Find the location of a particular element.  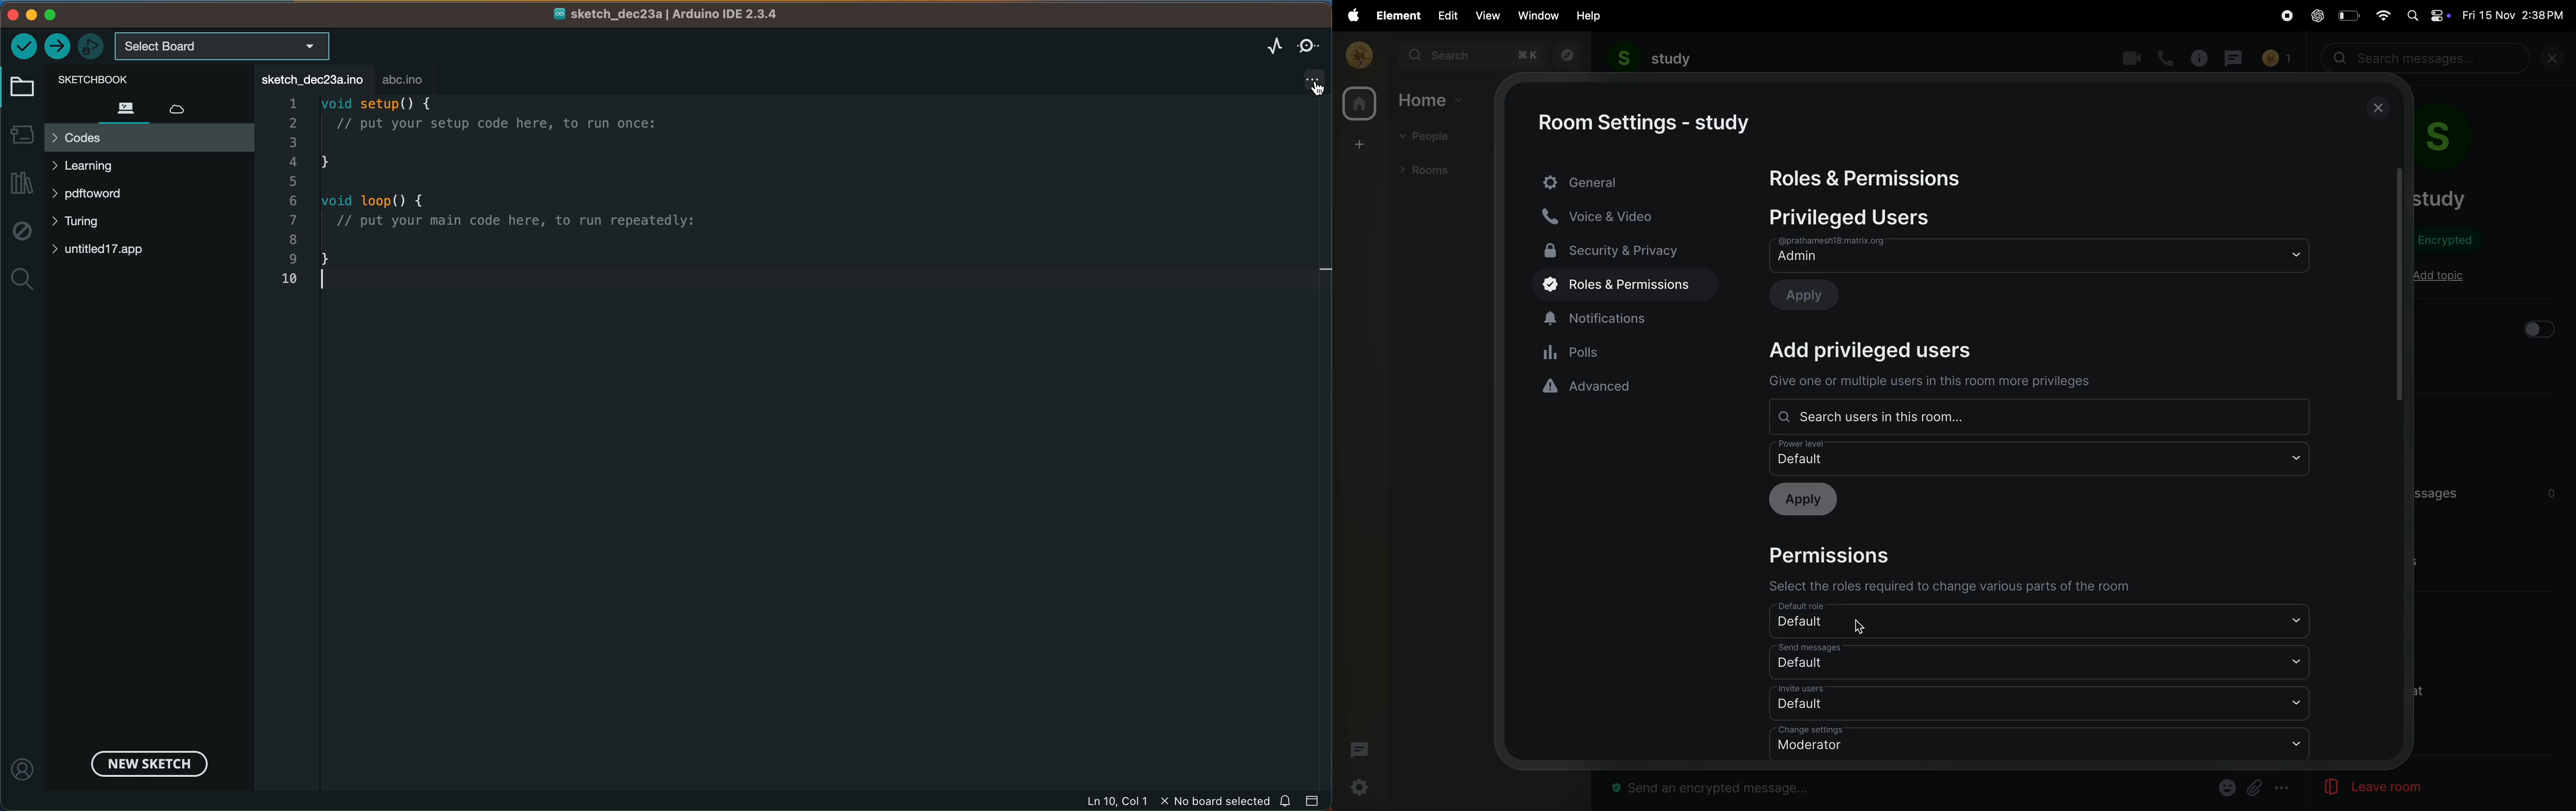

 is located at coordinates (2256, 787).